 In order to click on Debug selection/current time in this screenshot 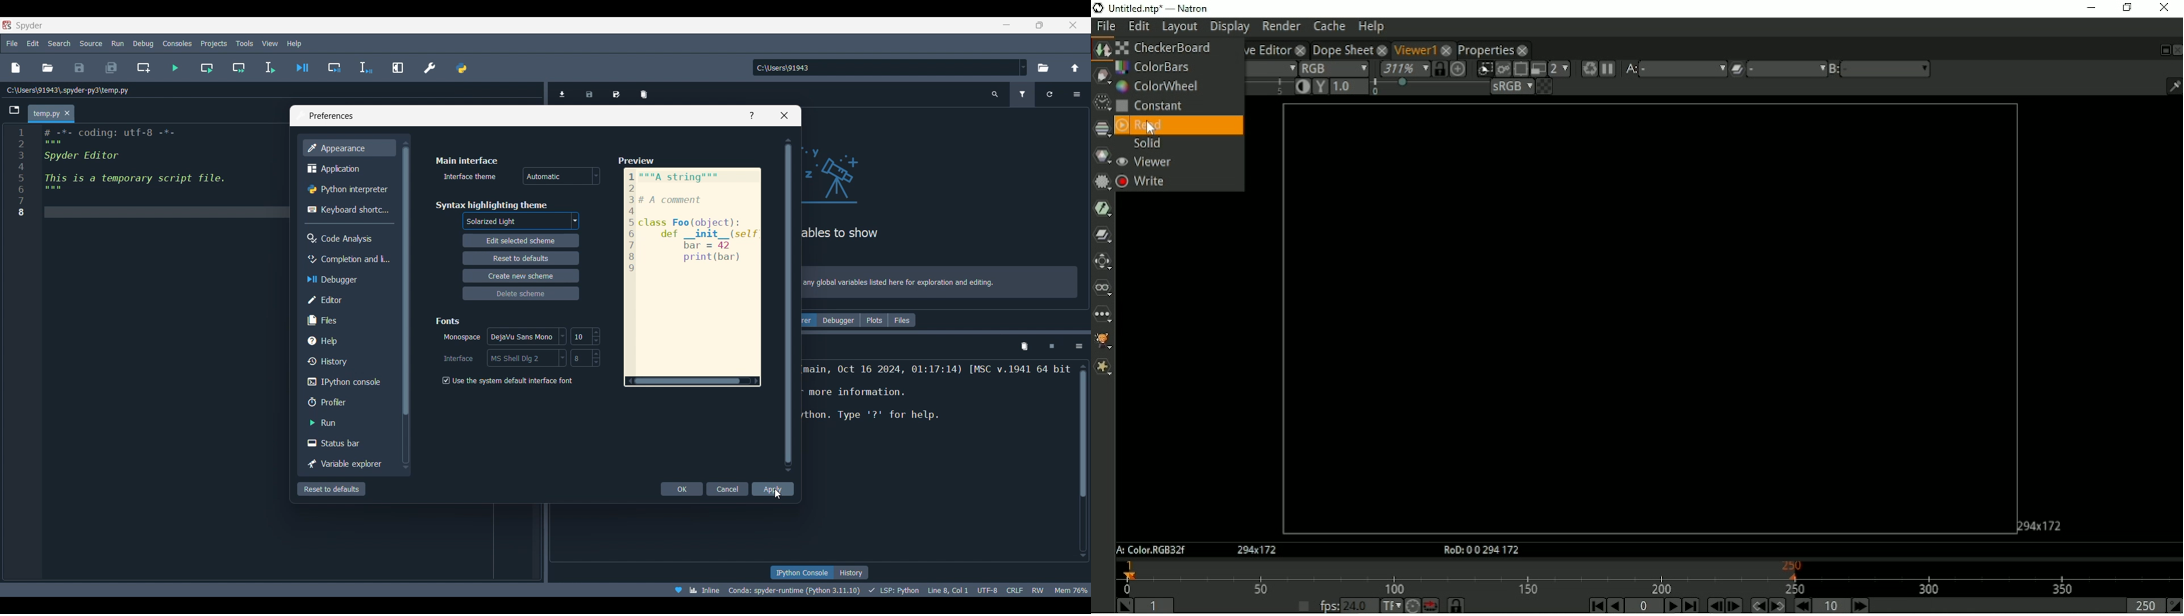, I will do `click(366, 68)`.